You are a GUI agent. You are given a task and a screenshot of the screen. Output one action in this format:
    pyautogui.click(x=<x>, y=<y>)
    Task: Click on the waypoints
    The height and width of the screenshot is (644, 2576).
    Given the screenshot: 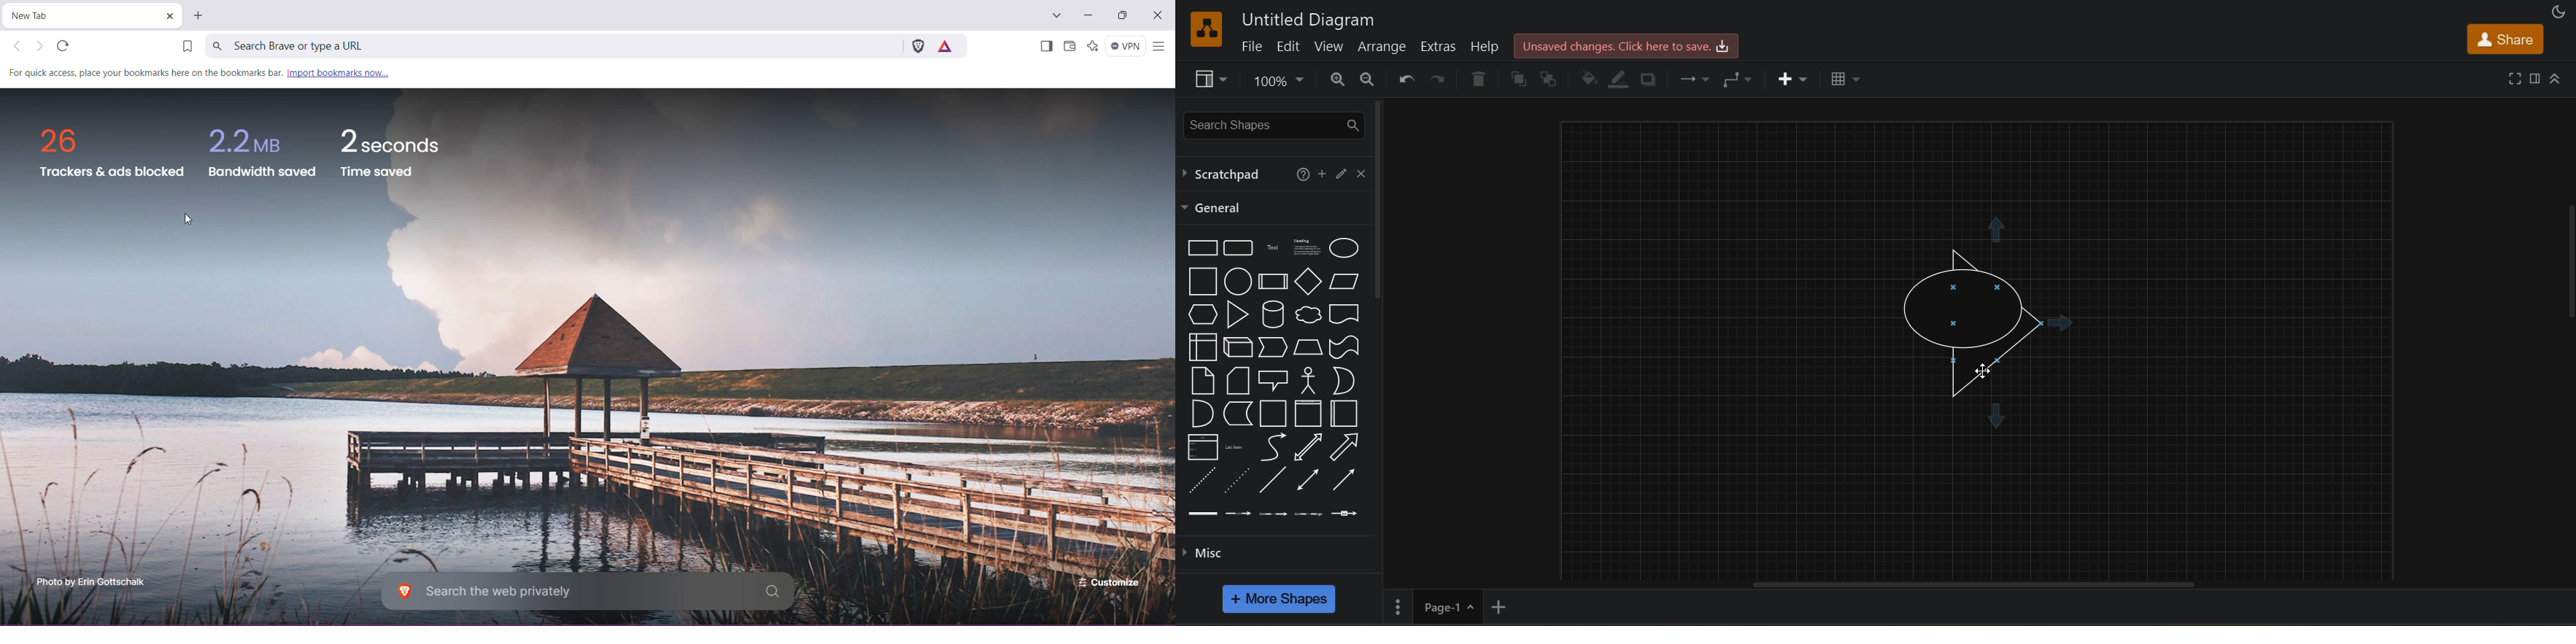 What is the action you would take?
    pyautogui.click(x=1743, y=80)
    